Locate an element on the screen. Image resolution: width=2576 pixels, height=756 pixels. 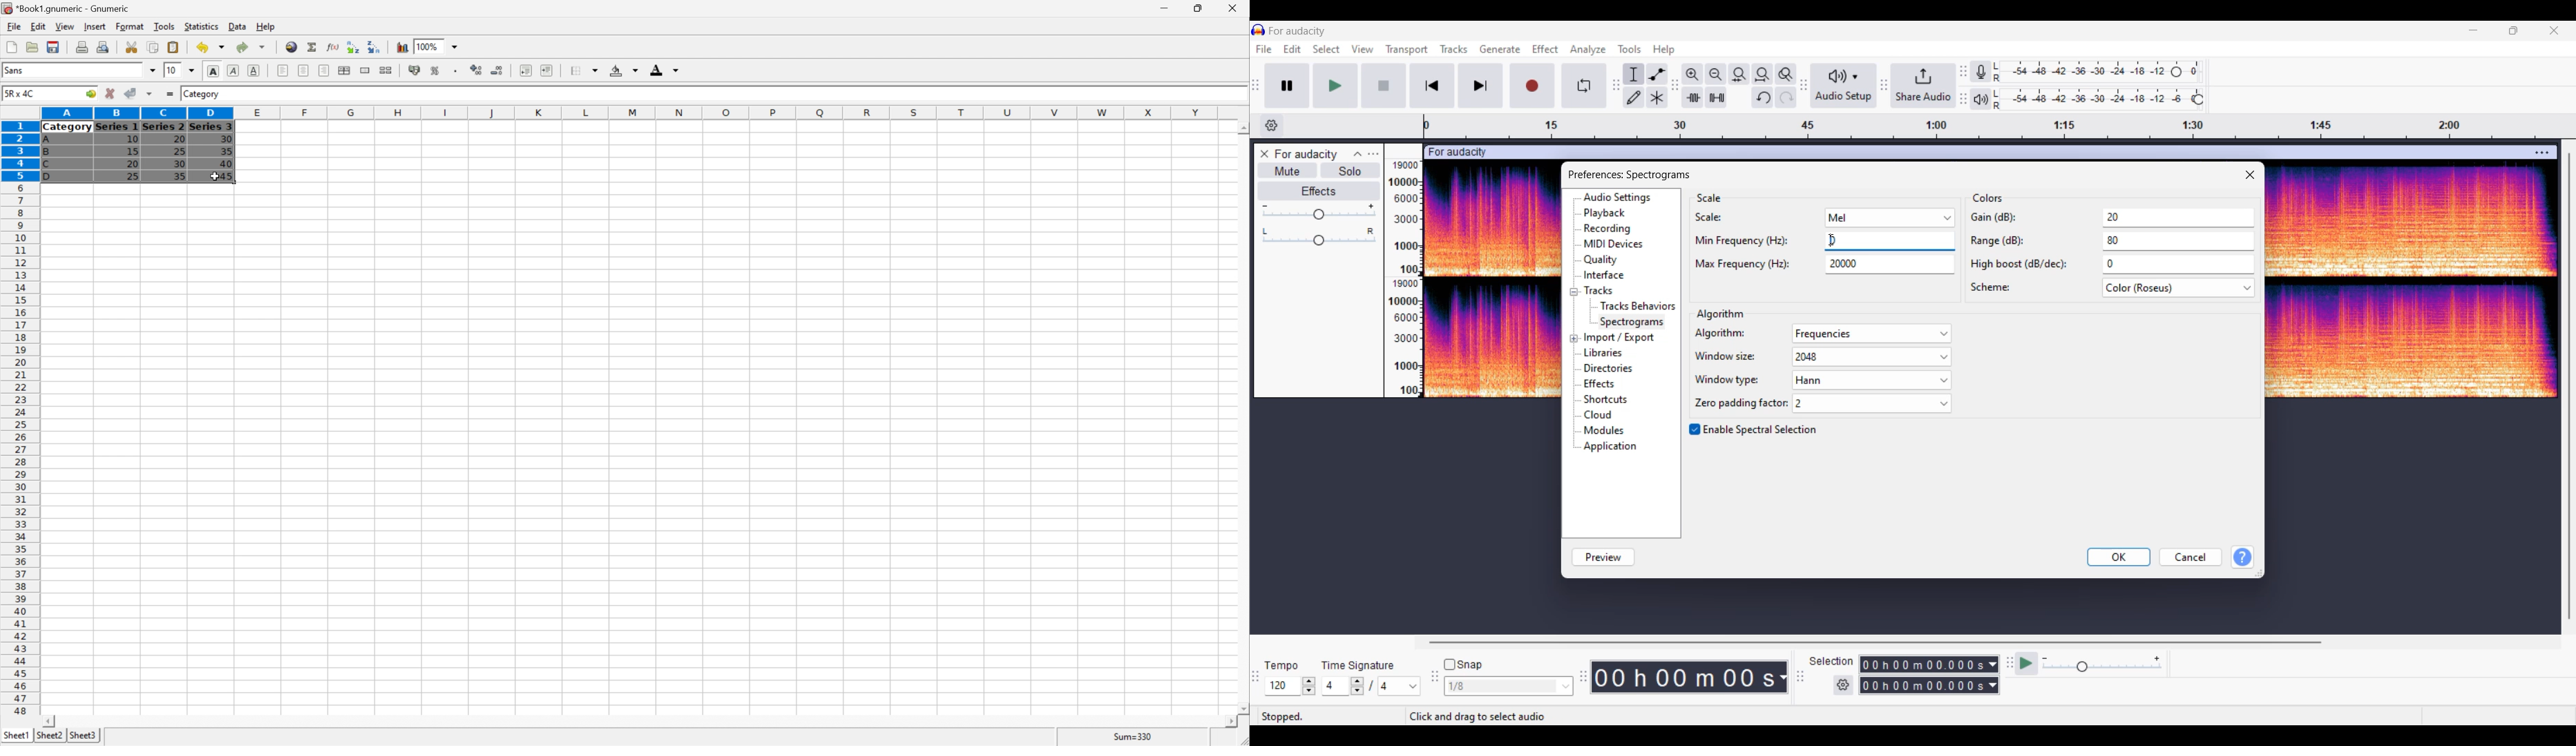
Minimize is located at coordinates (1161, 8).